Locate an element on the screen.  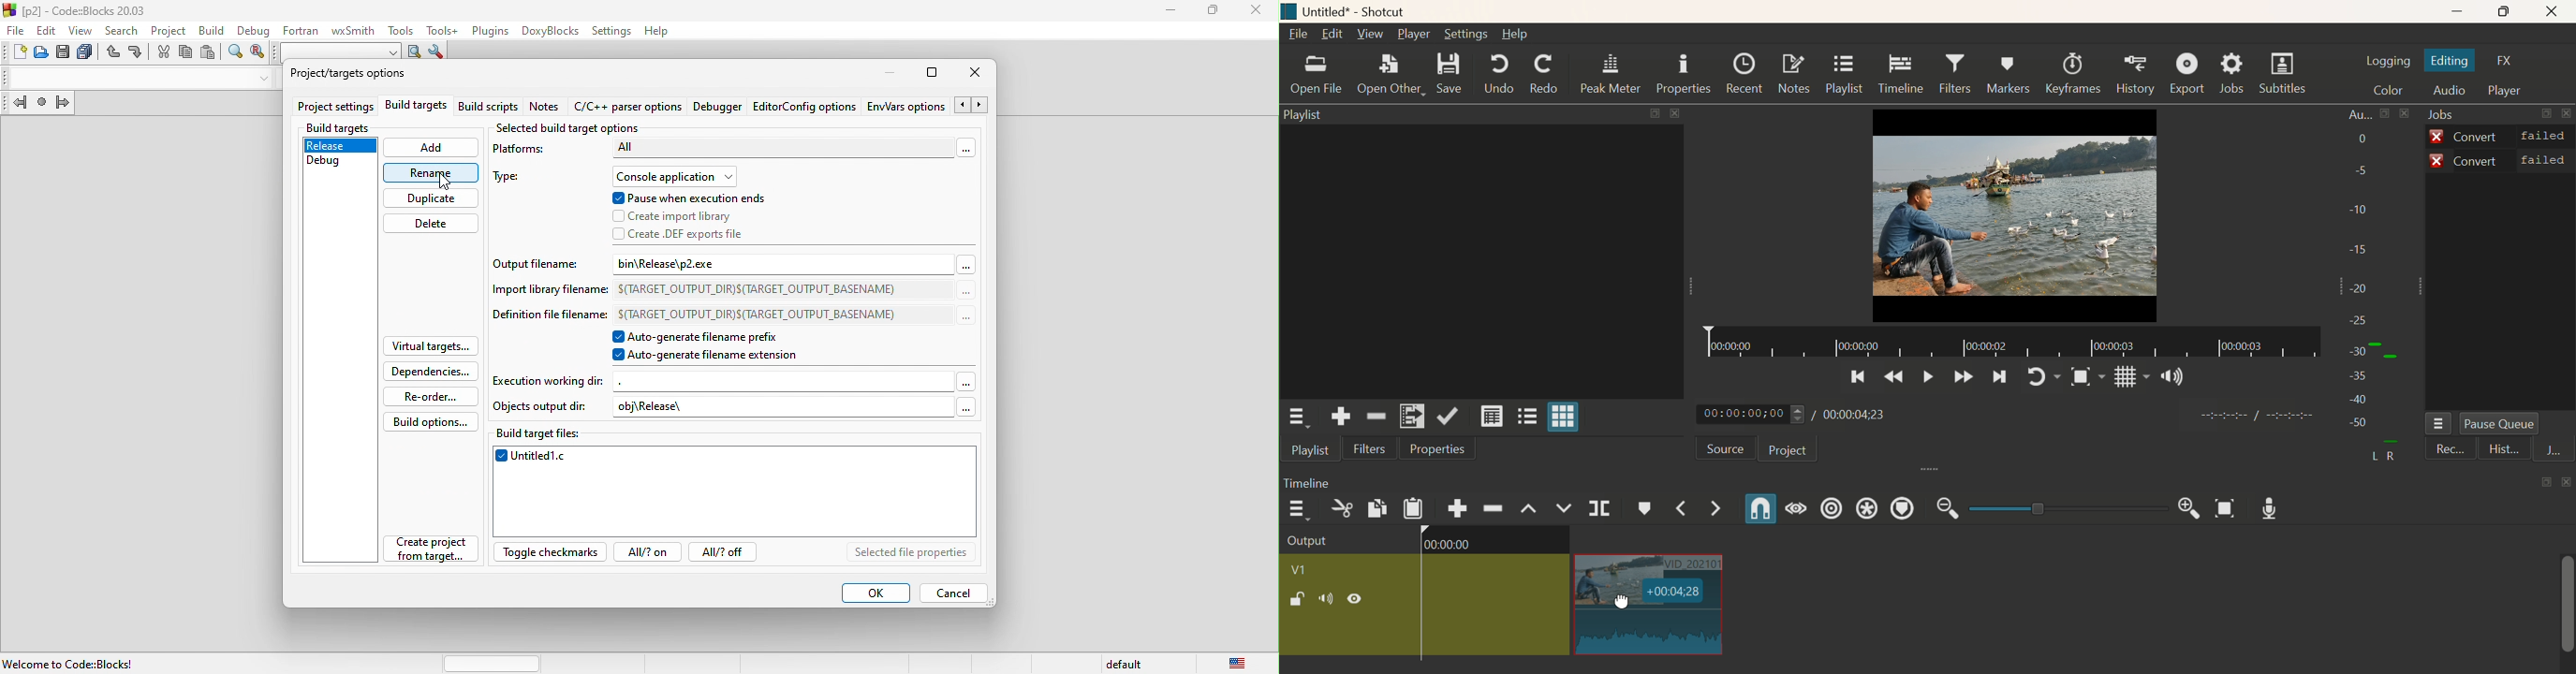
View as details is located at coordinates (1494, 417).